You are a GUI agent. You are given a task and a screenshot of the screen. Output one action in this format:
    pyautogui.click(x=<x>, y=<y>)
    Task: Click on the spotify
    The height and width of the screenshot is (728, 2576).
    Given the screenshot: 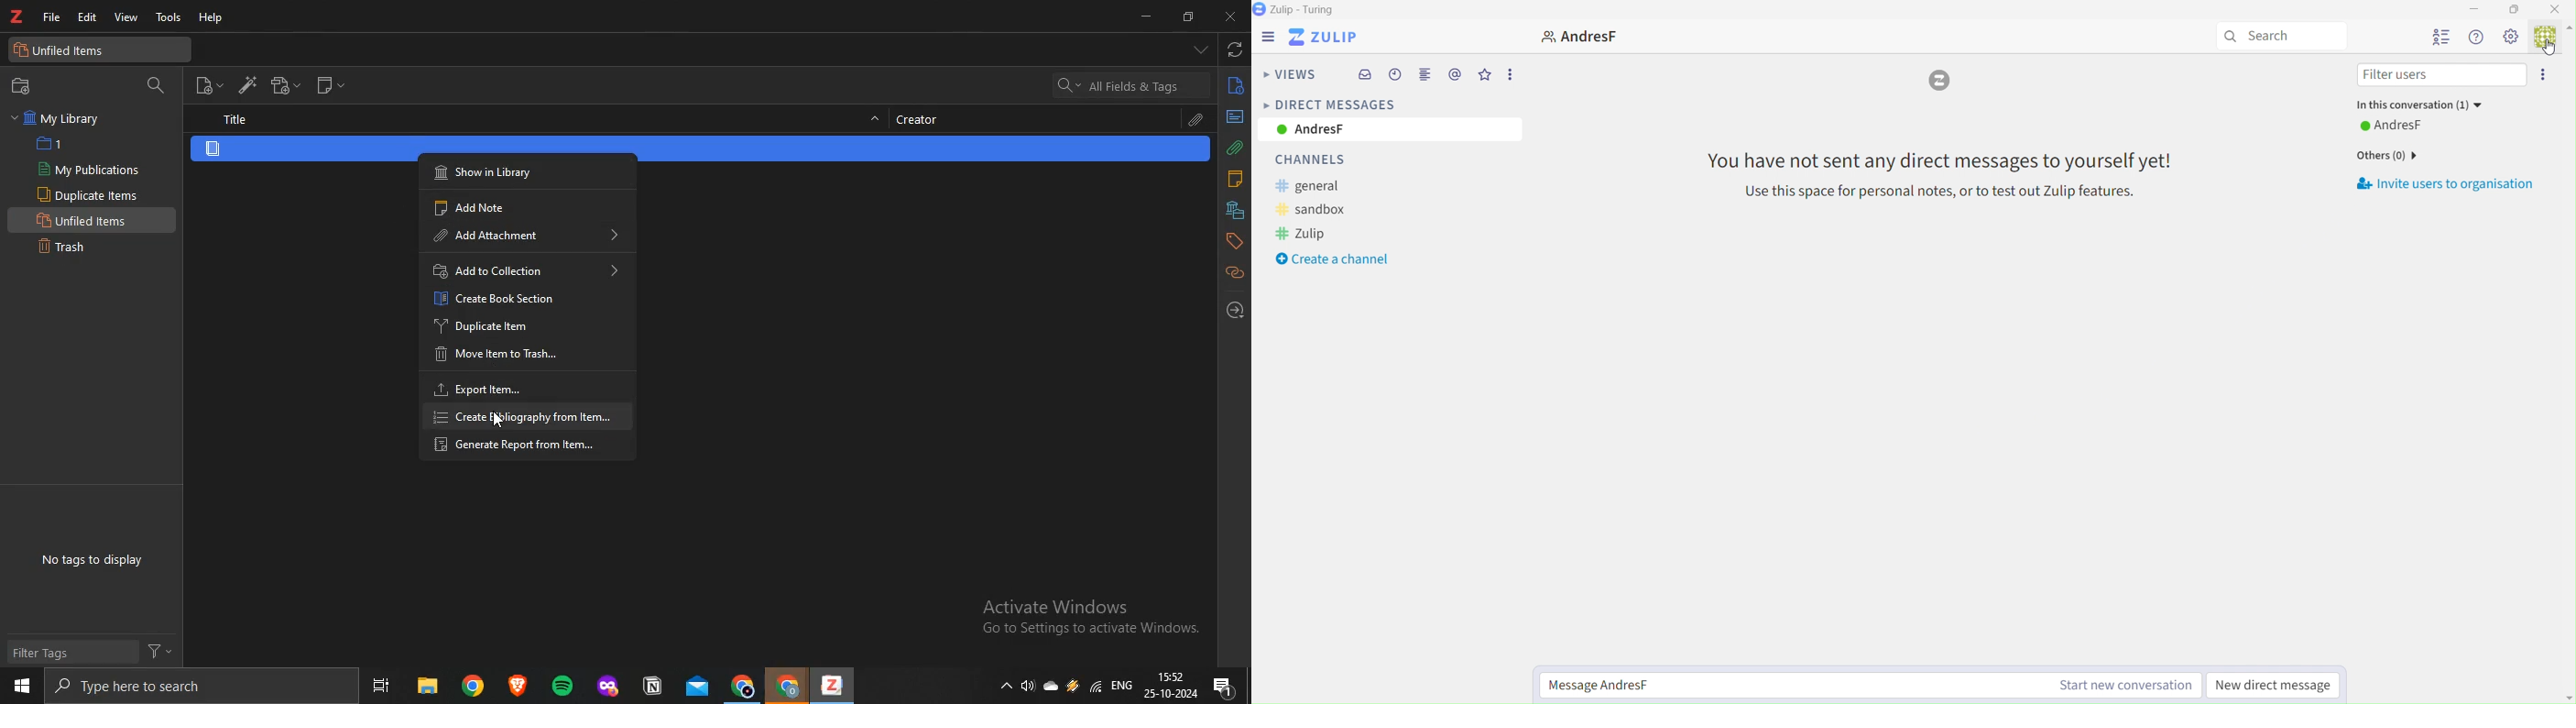 What is the action you would take?
    pyautogui.click(x=558, y=684)
    